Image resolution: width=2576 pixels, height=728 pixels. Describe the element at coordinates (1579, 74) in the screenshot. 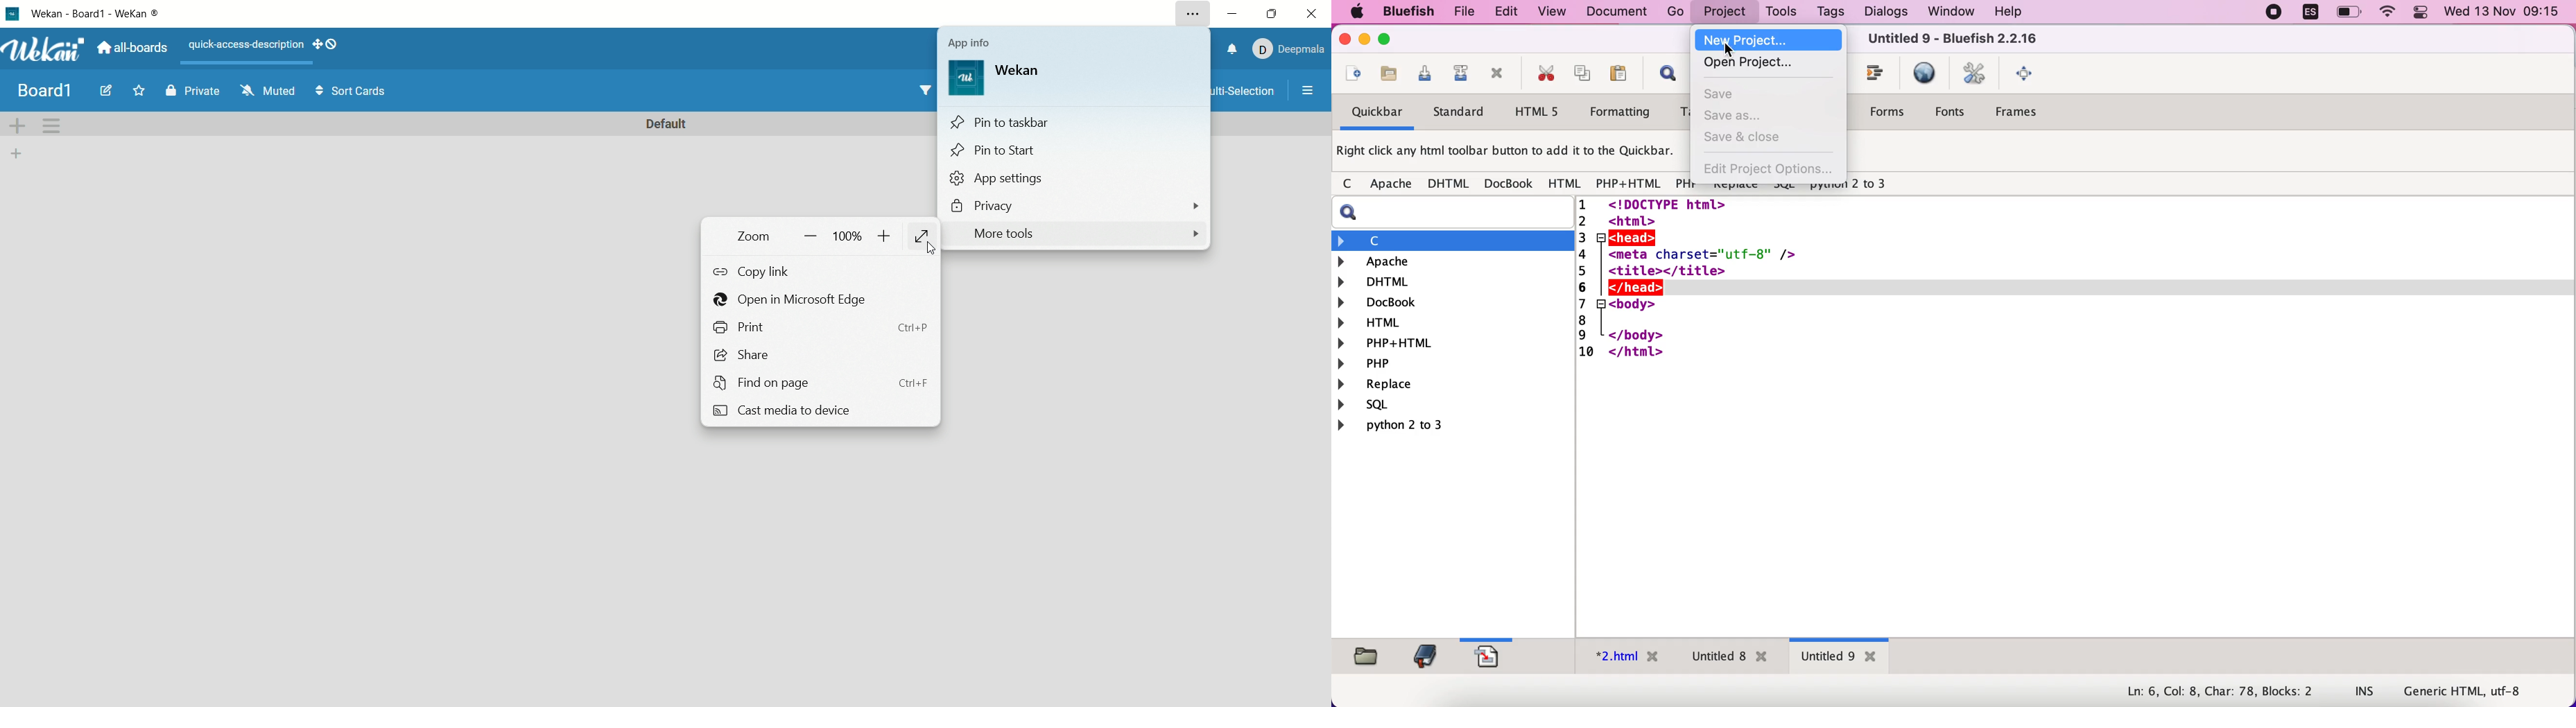

I see `copy` at that location.